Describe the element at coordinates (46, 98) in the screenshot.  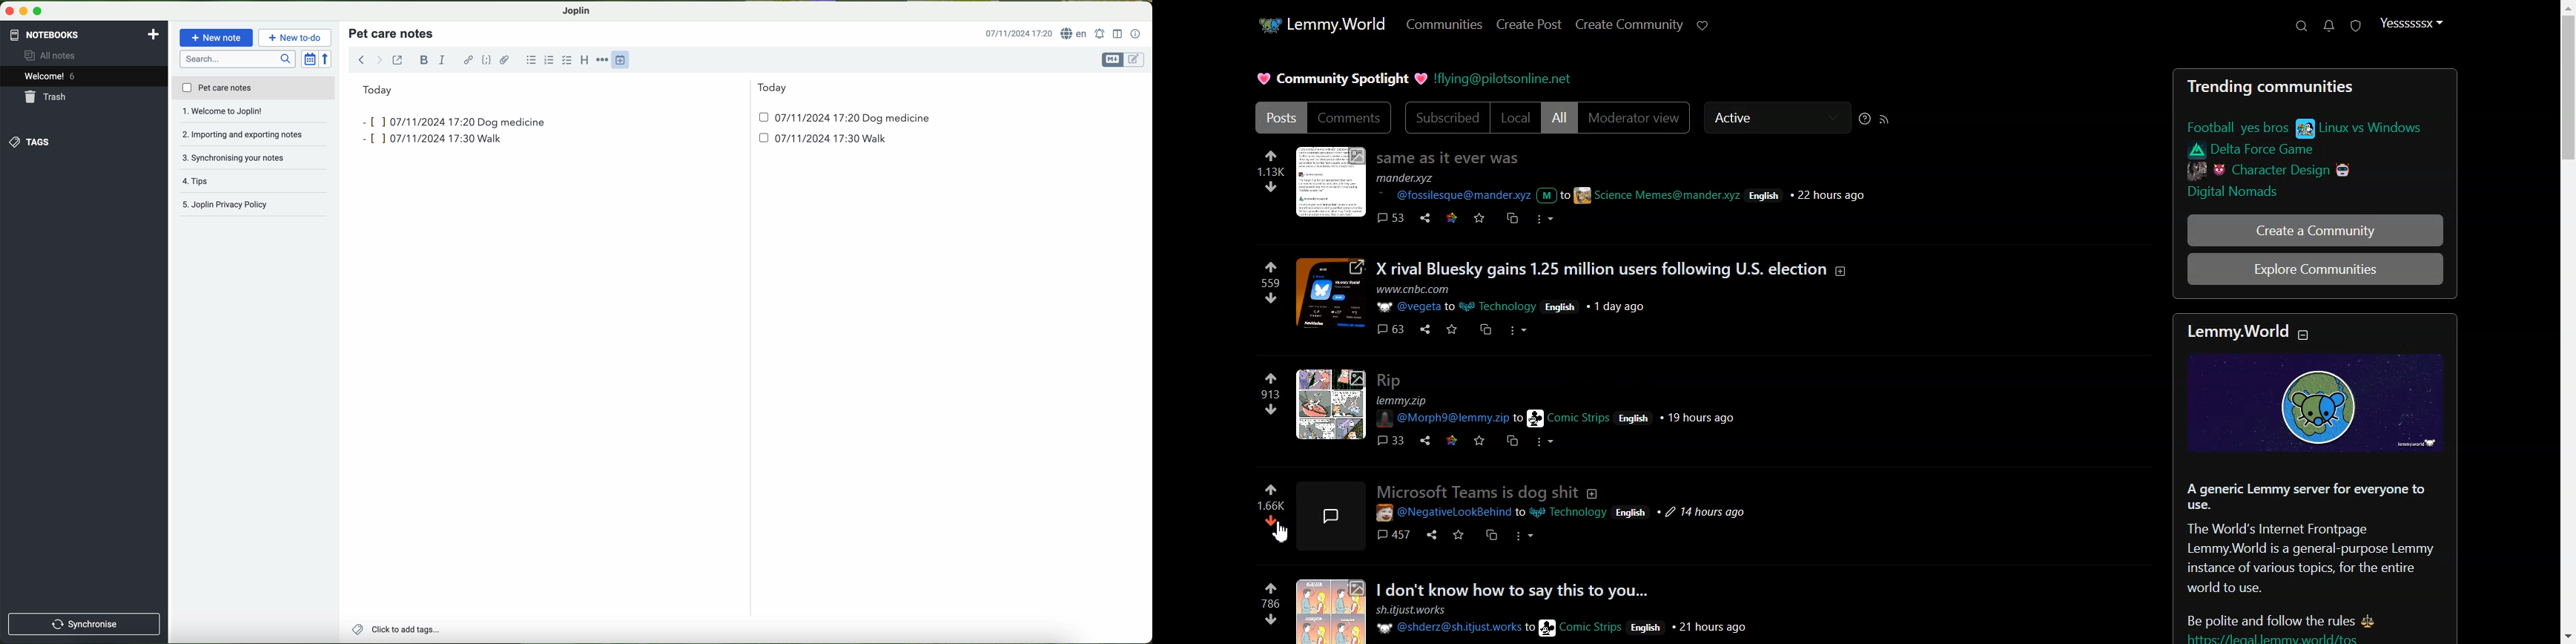
I see `trash` at that location.